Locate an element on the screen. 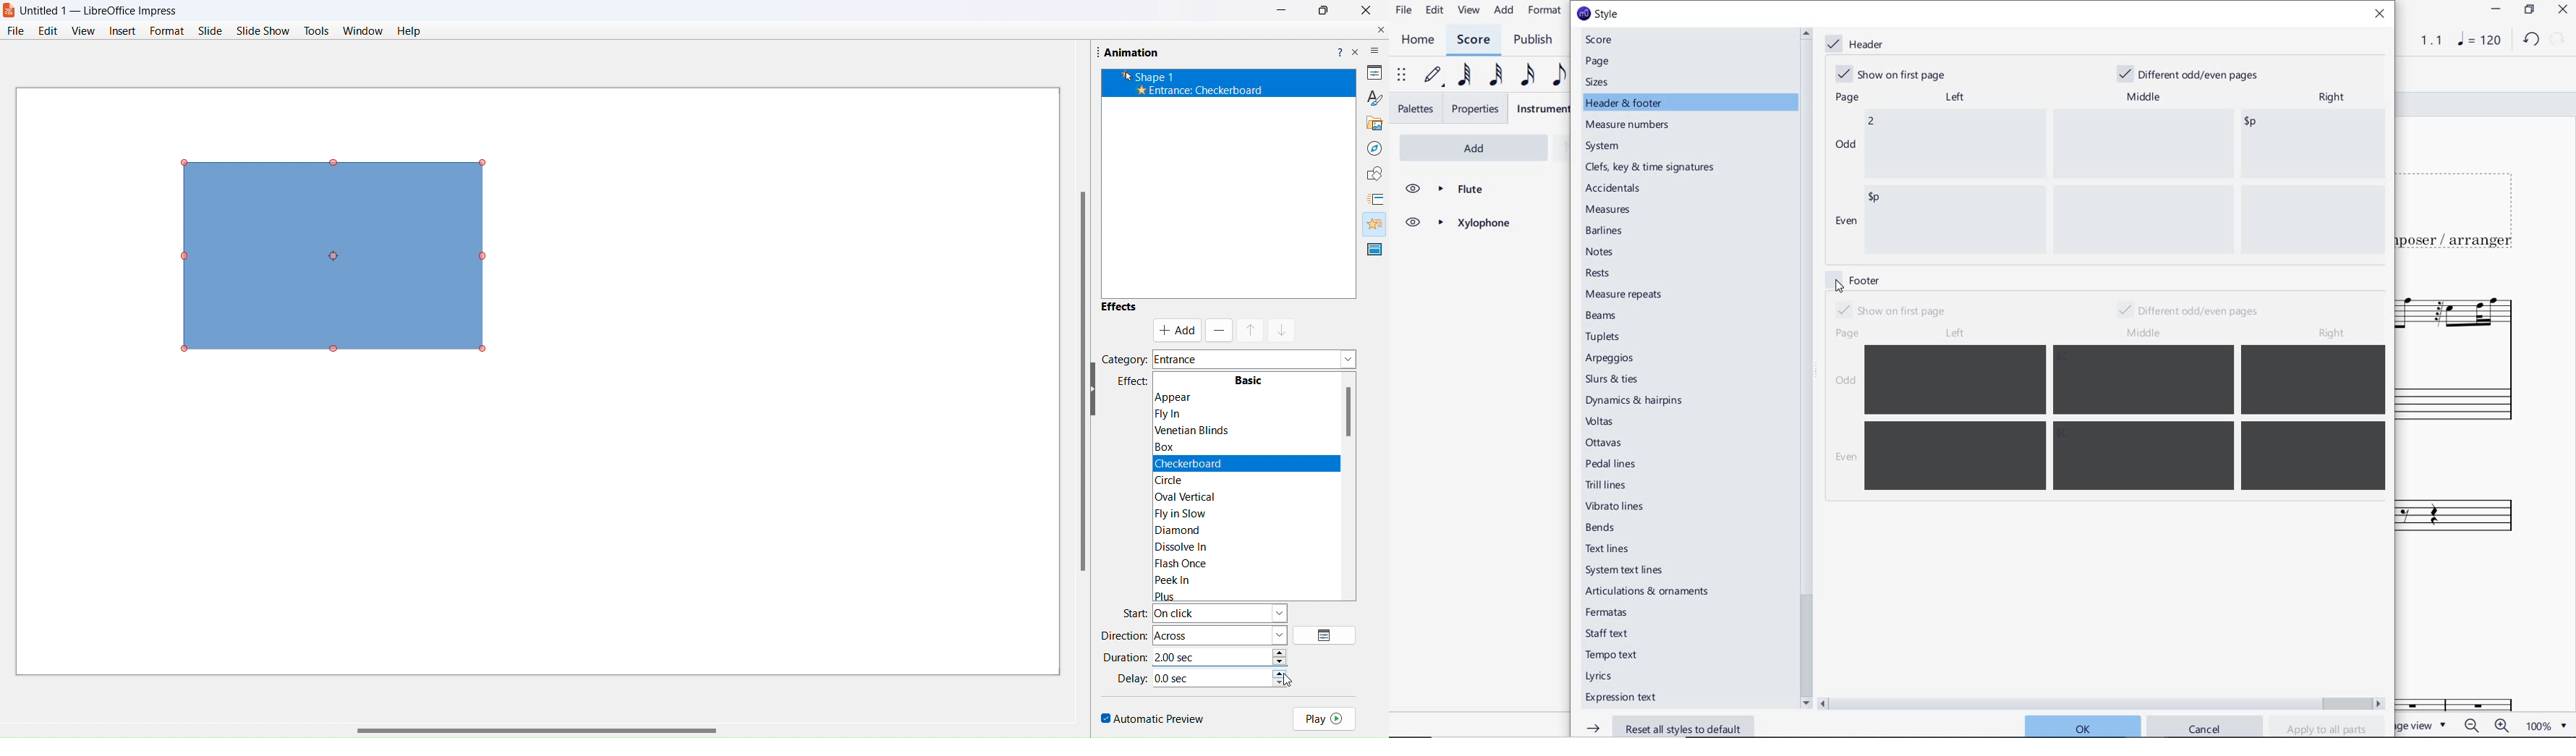 The width and height of the screenshot is (2576, 756). help is located at coordinates (409, 32).